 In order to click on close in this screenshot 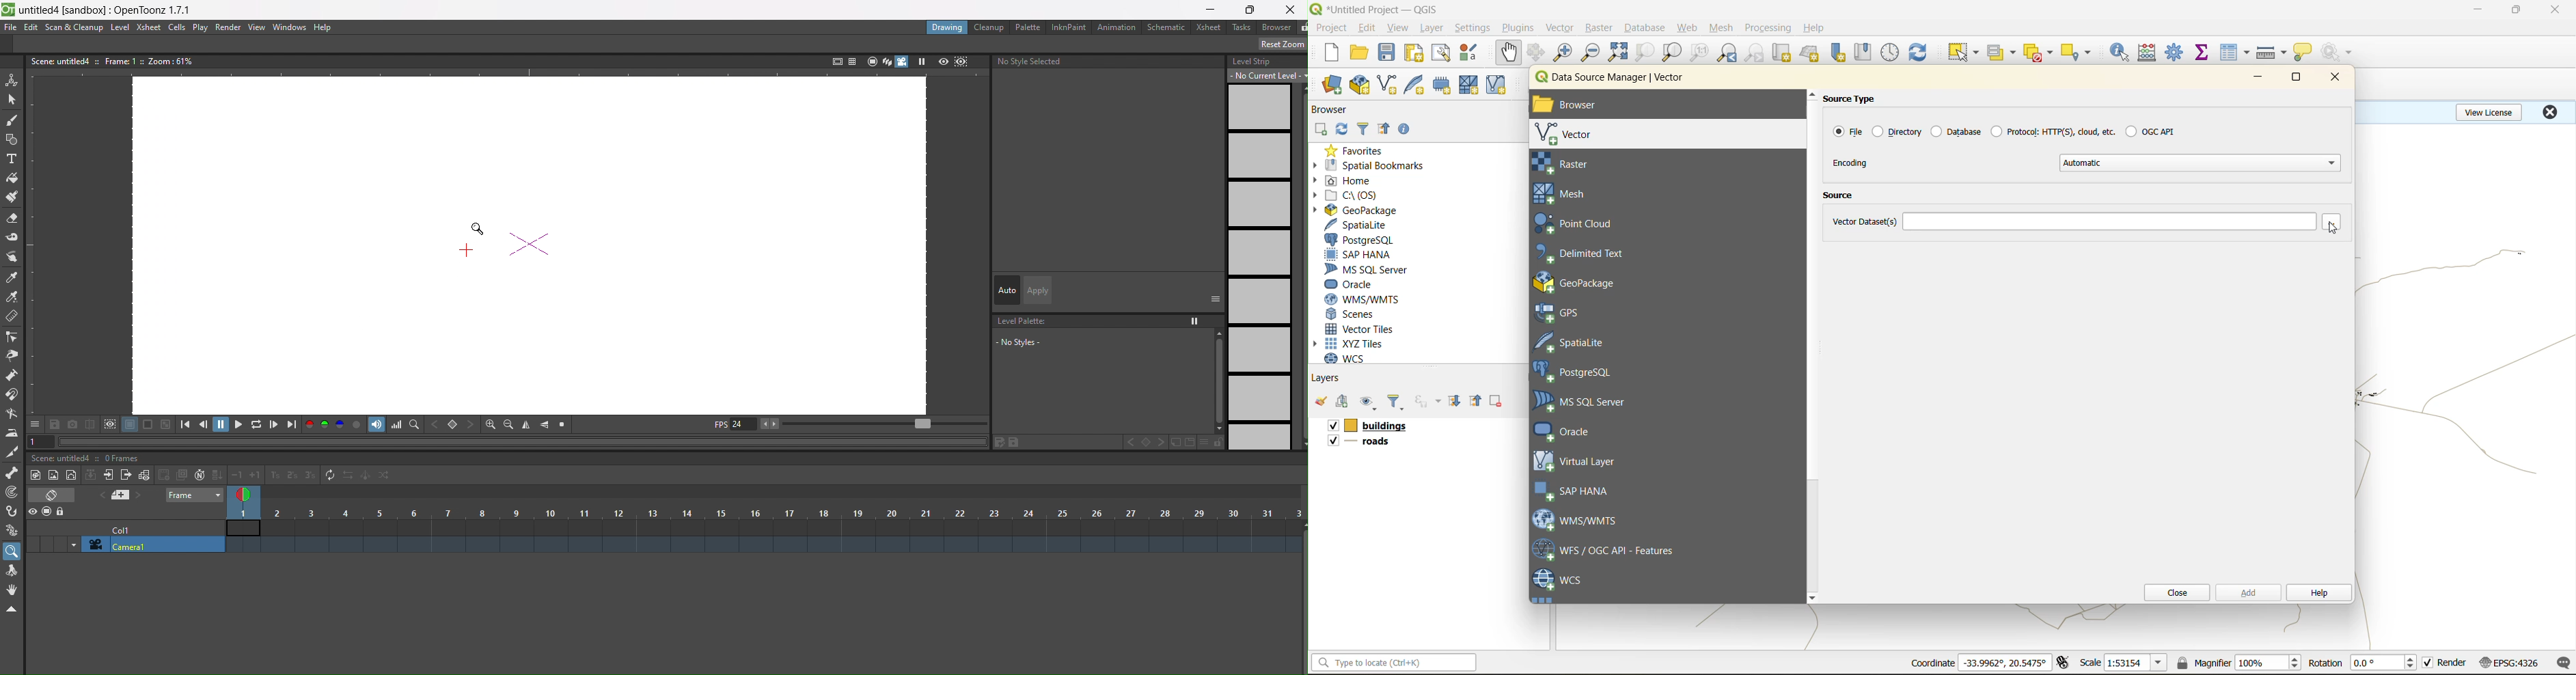, I will do `click(2172, 592)`.